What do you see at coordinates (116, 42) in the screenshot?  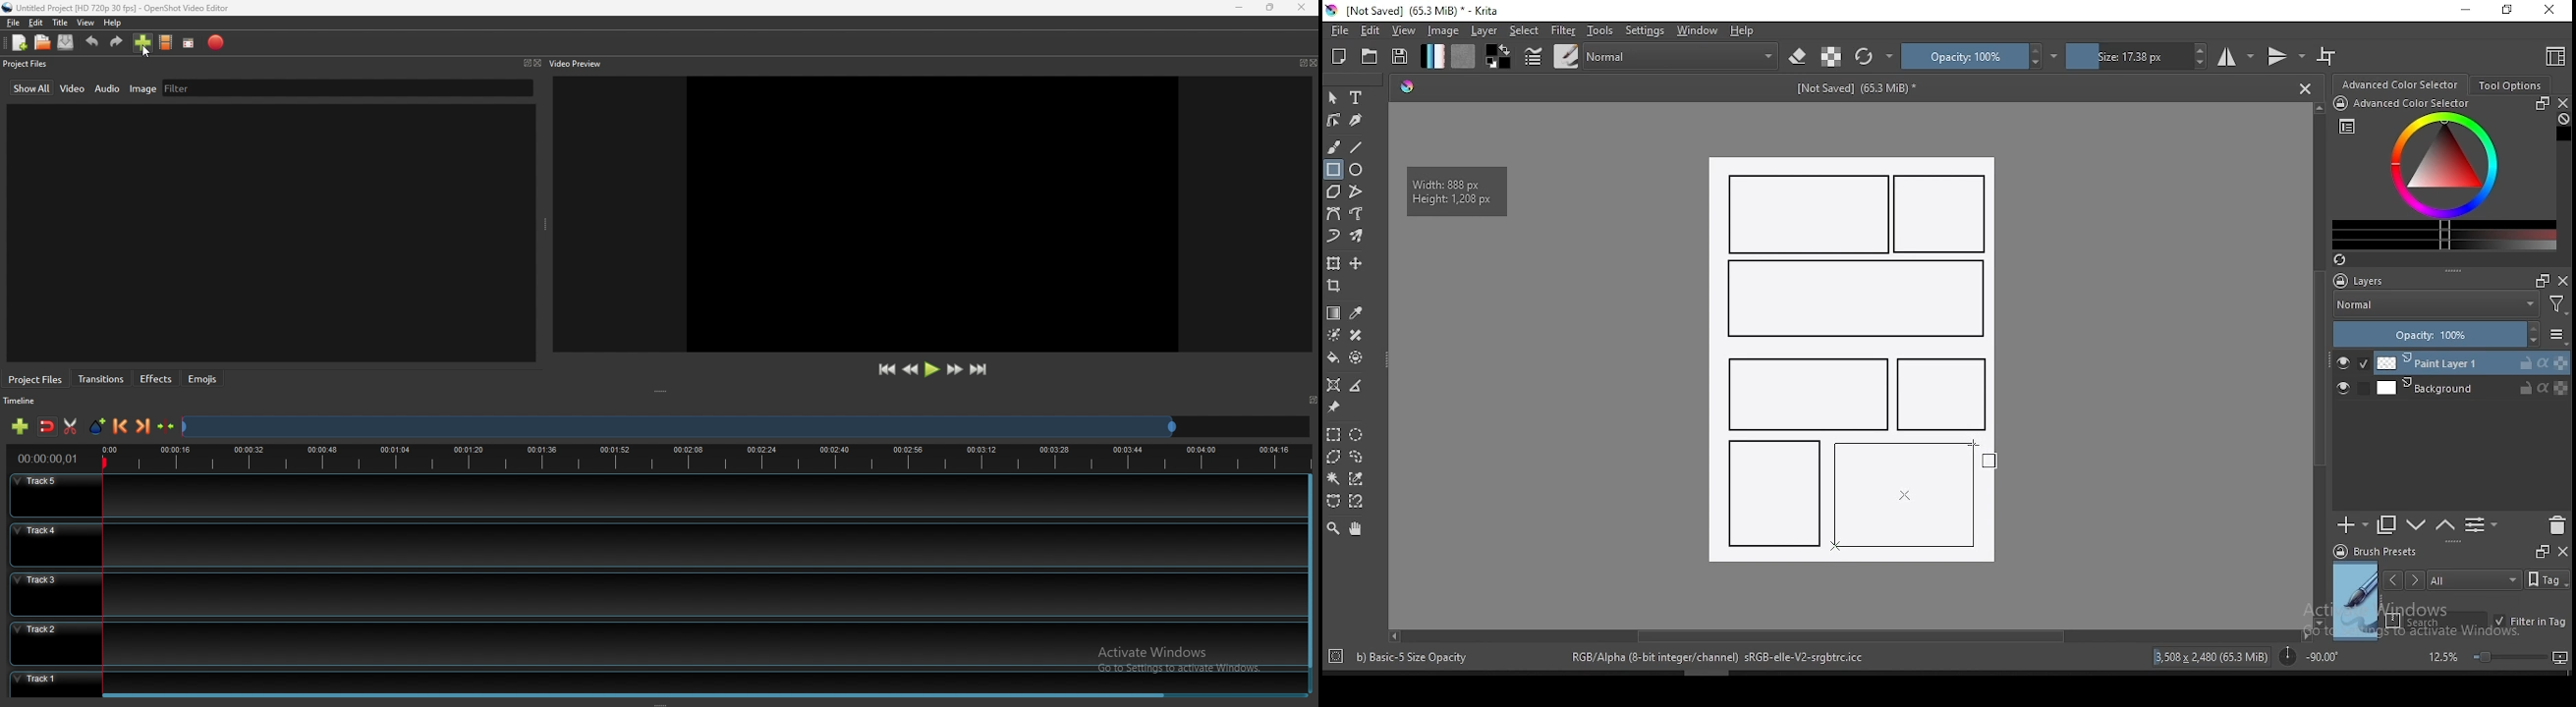 I see `redo` at bounding box center [116, 42].